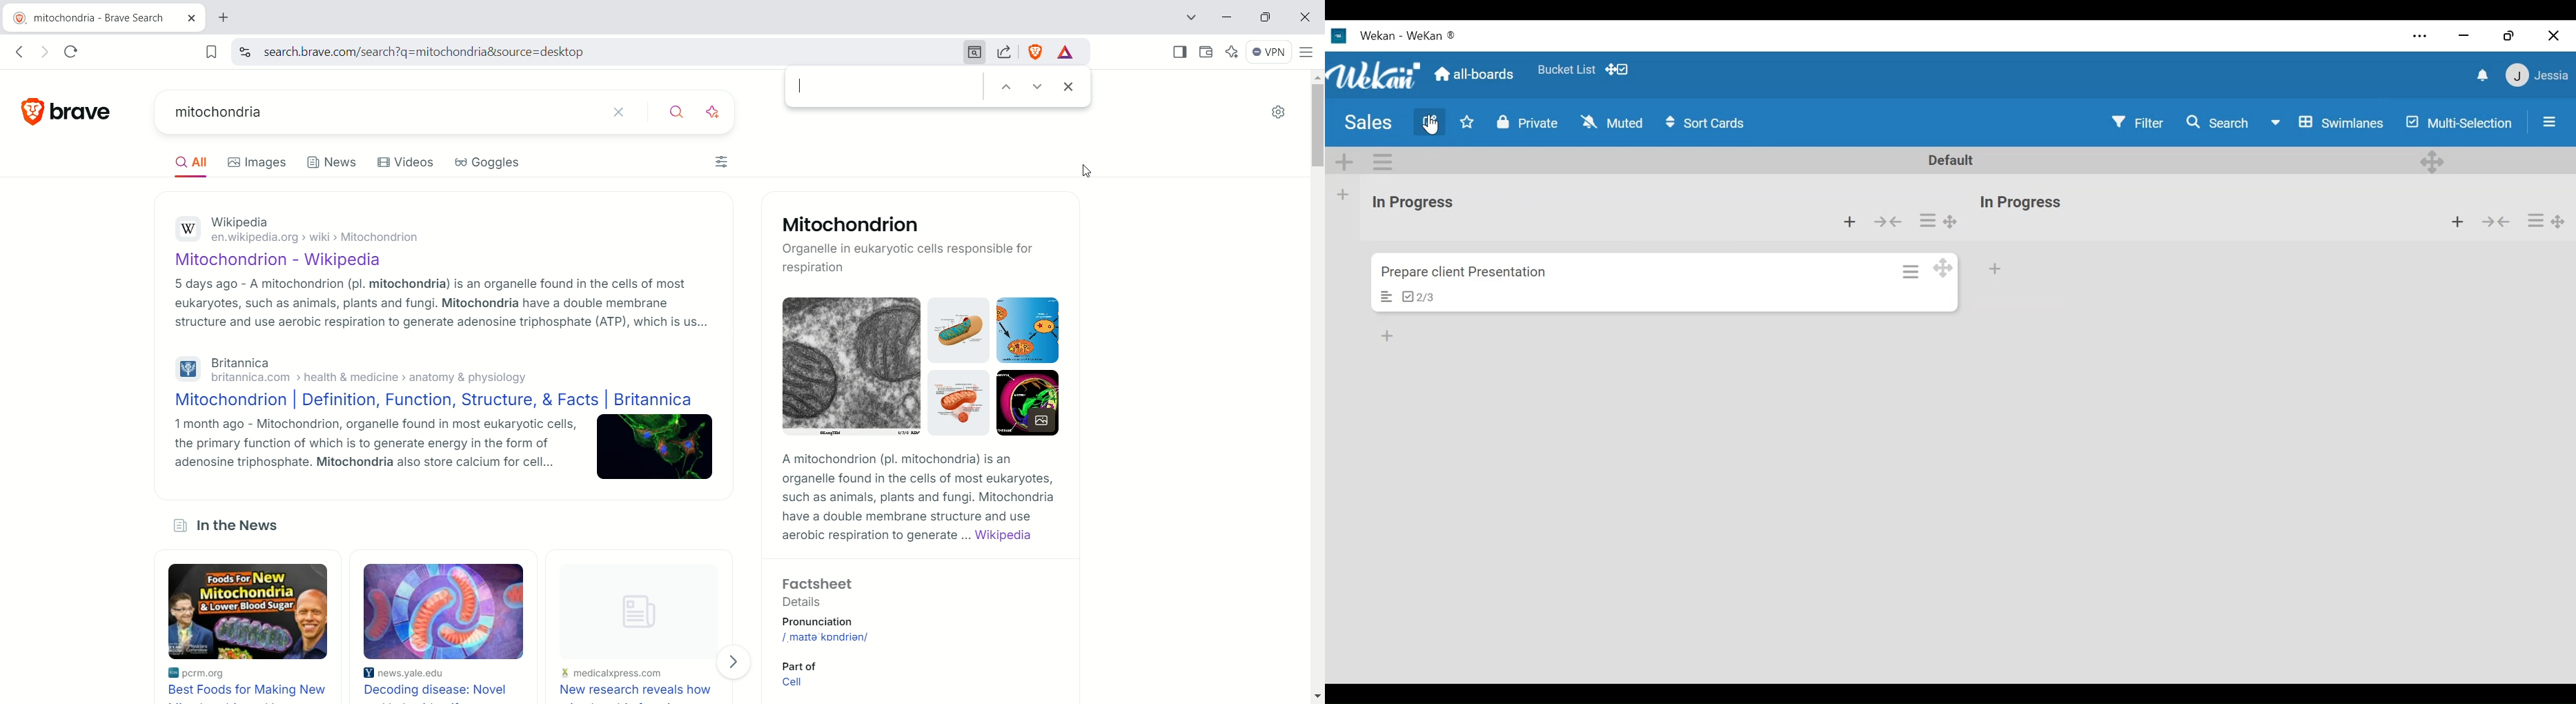  I want to click on leo AI, so click(1232, 54).